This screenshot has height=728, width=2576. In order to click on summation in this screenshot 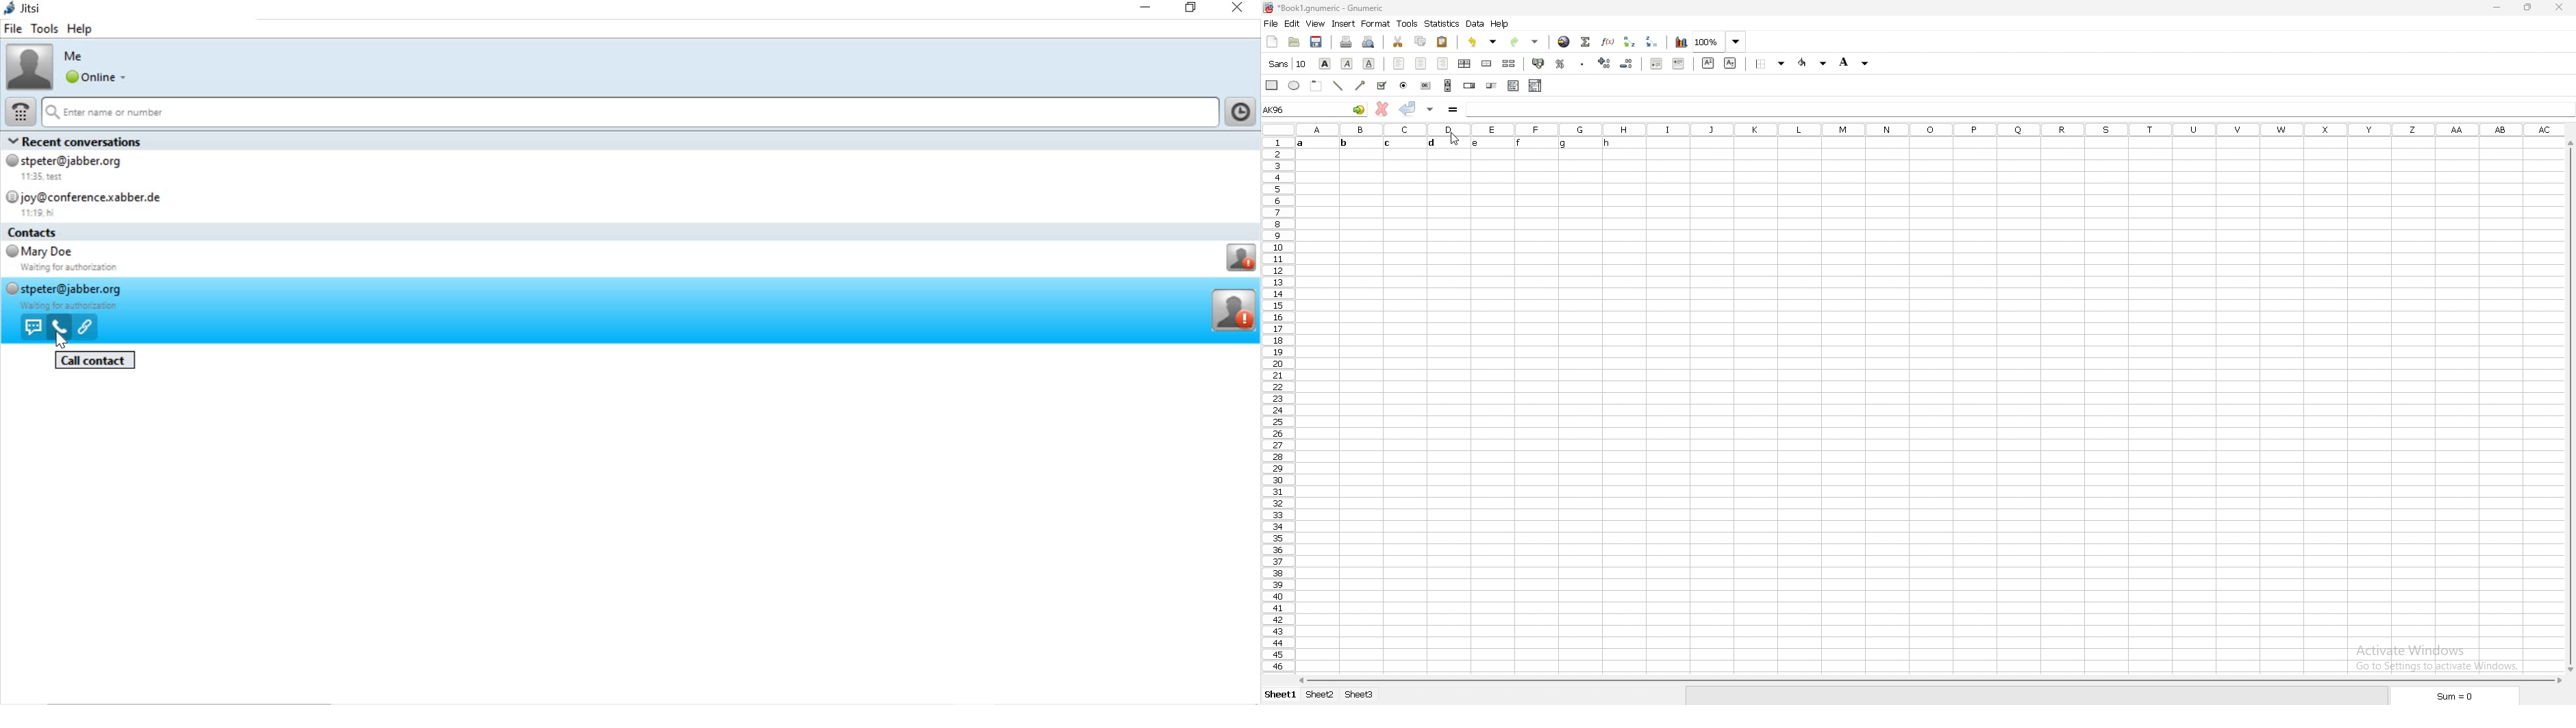, I will do `click(1586, 42)`.